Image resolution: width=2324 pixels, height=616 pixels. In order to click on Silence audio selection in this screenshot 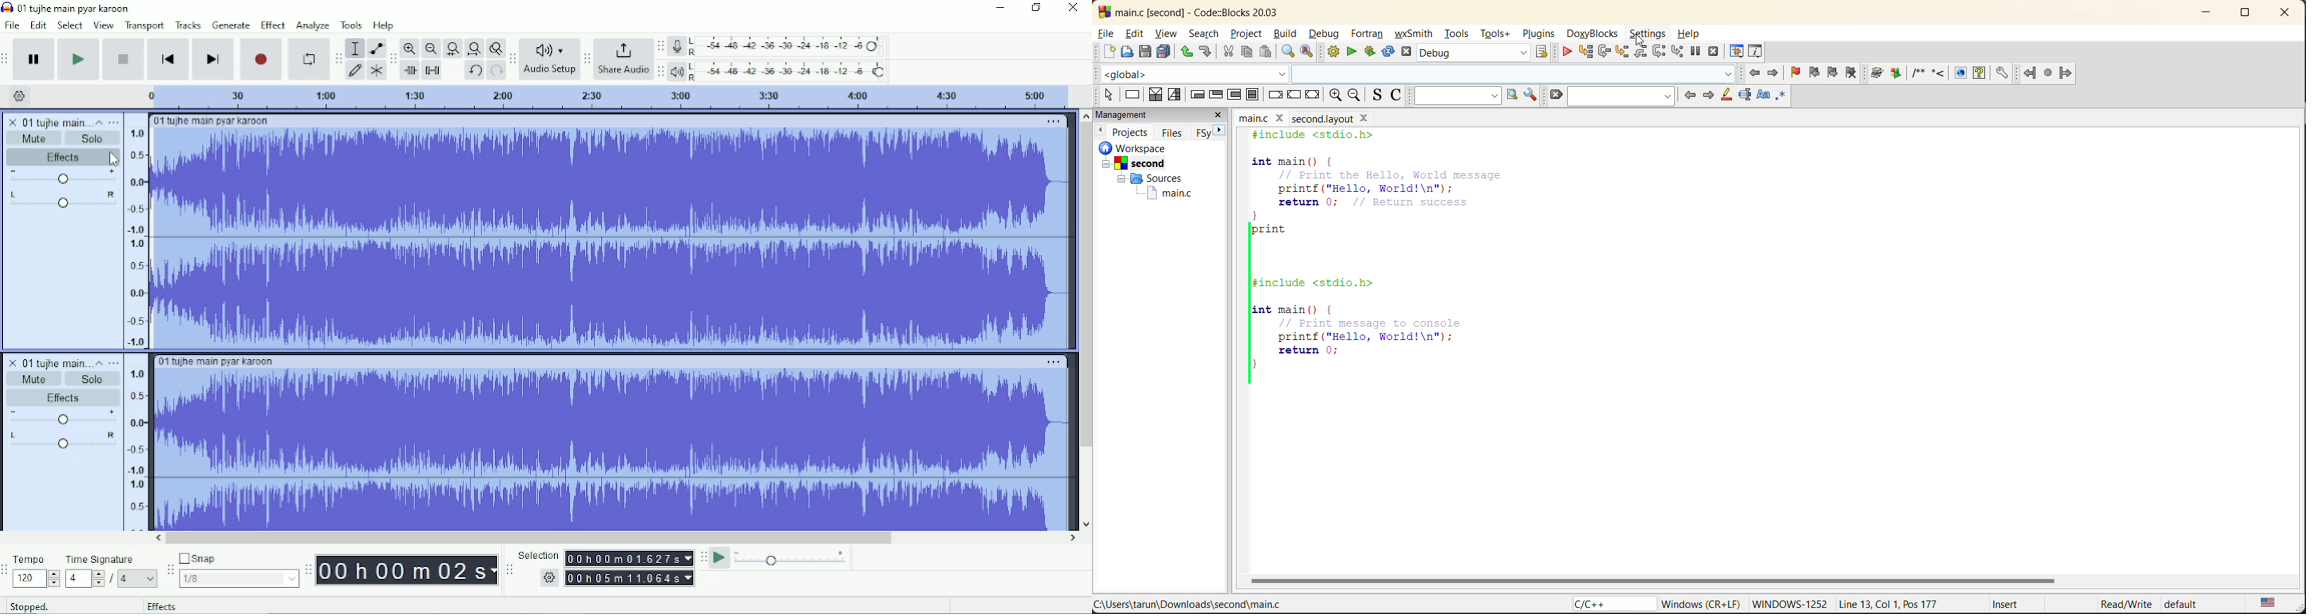, I will do `click(433, 71)`.